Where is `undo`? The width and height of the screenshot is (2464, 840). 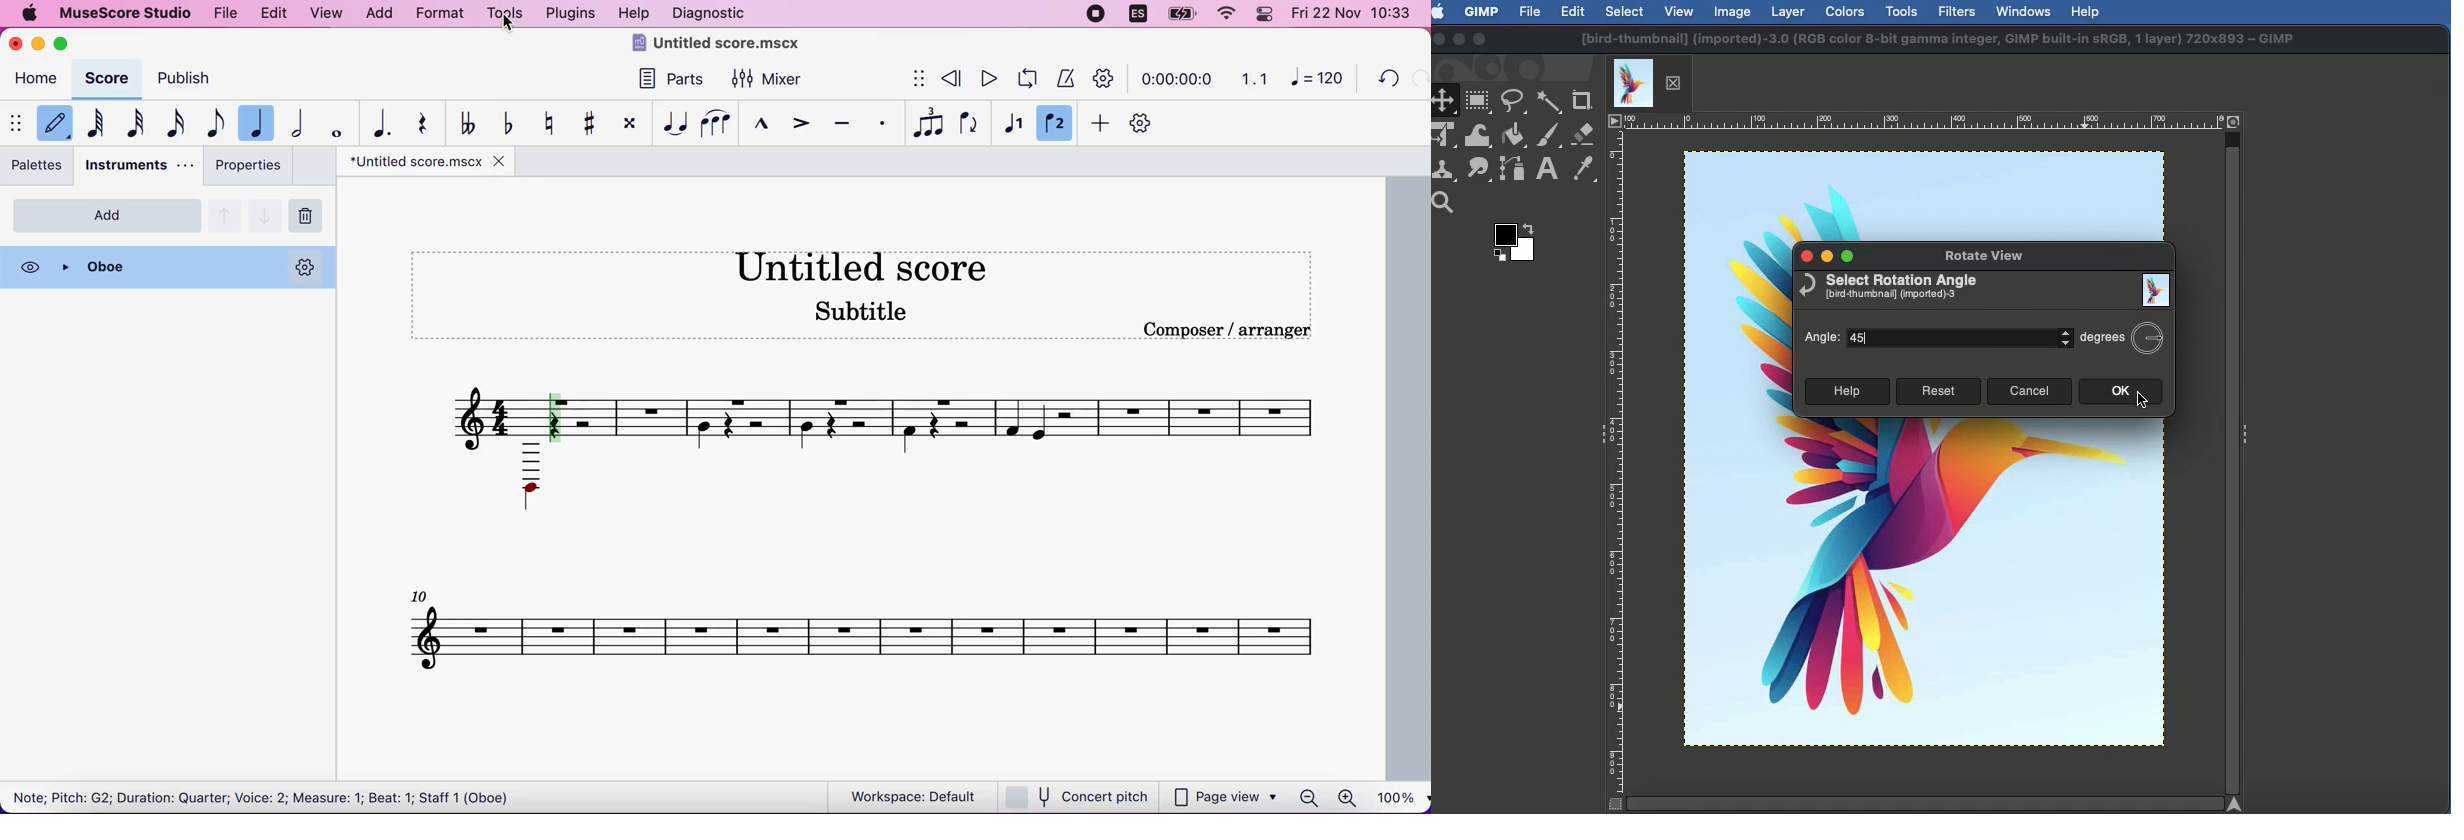
undo is located at coordinates (1384, 81).